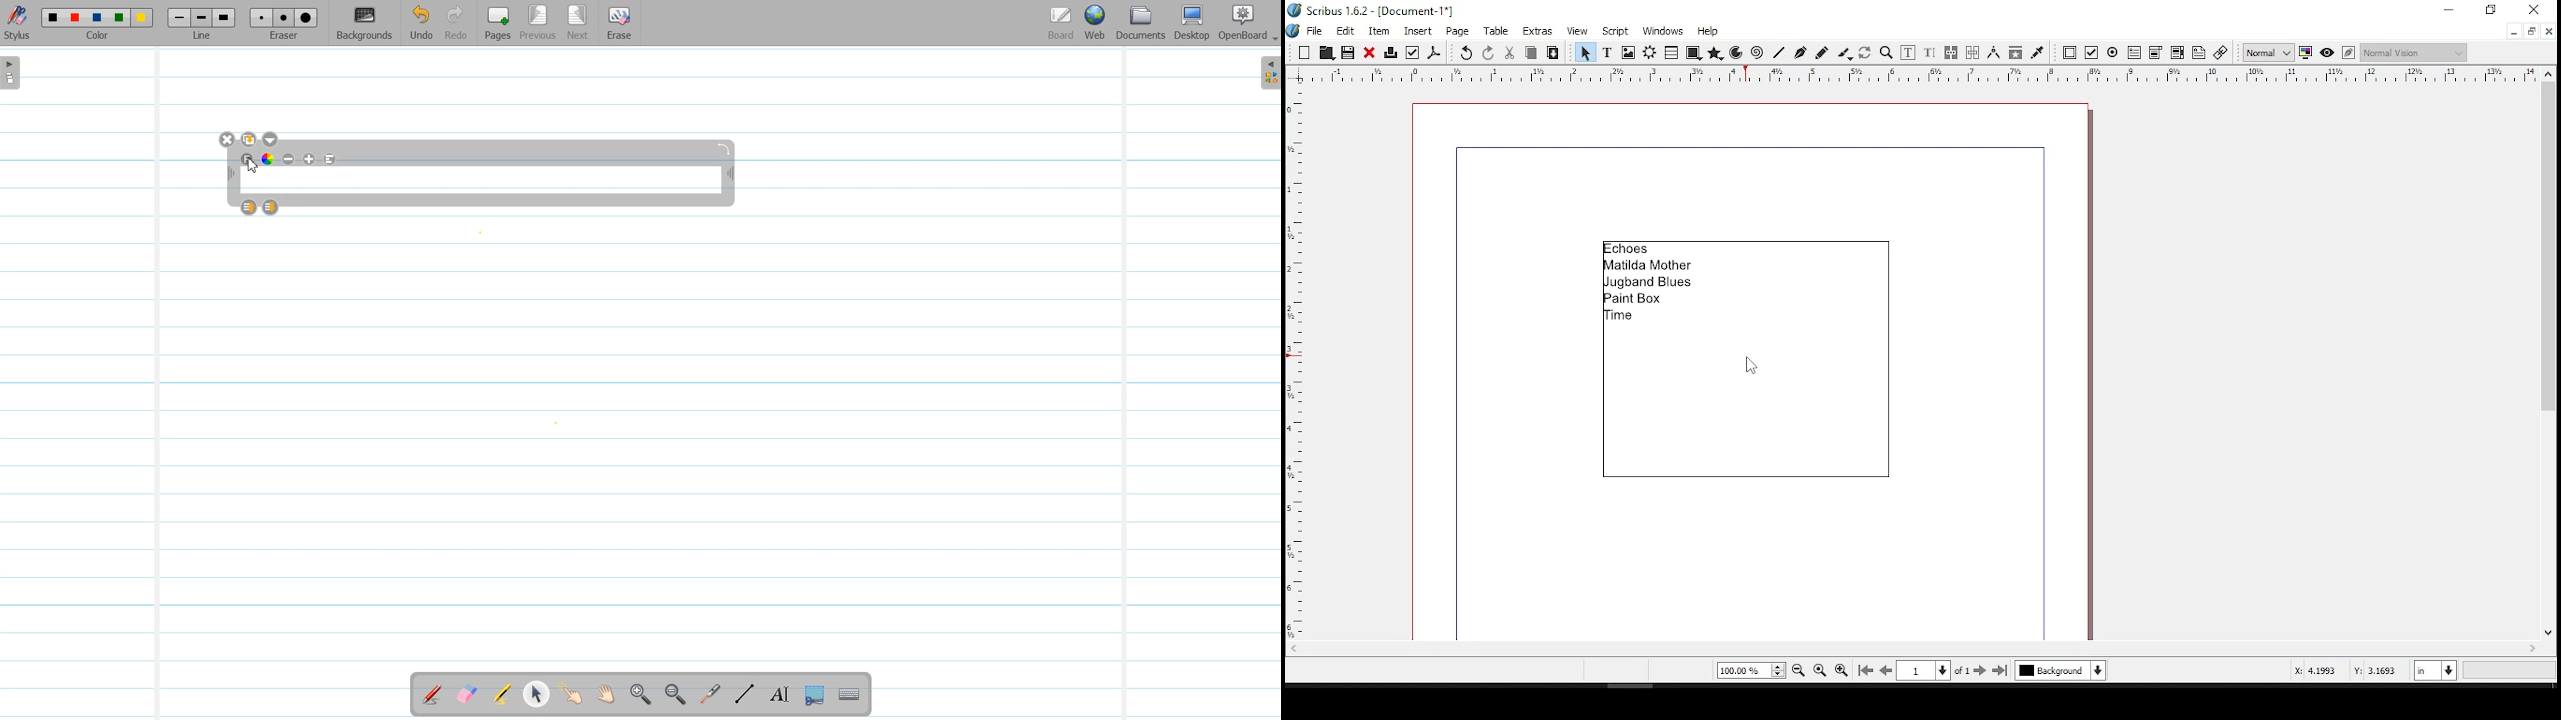 This screenshot has width=2576, height=728. Describe the element at coordinates (2513, 32) in the screenshot. I see `minimize` at that location.